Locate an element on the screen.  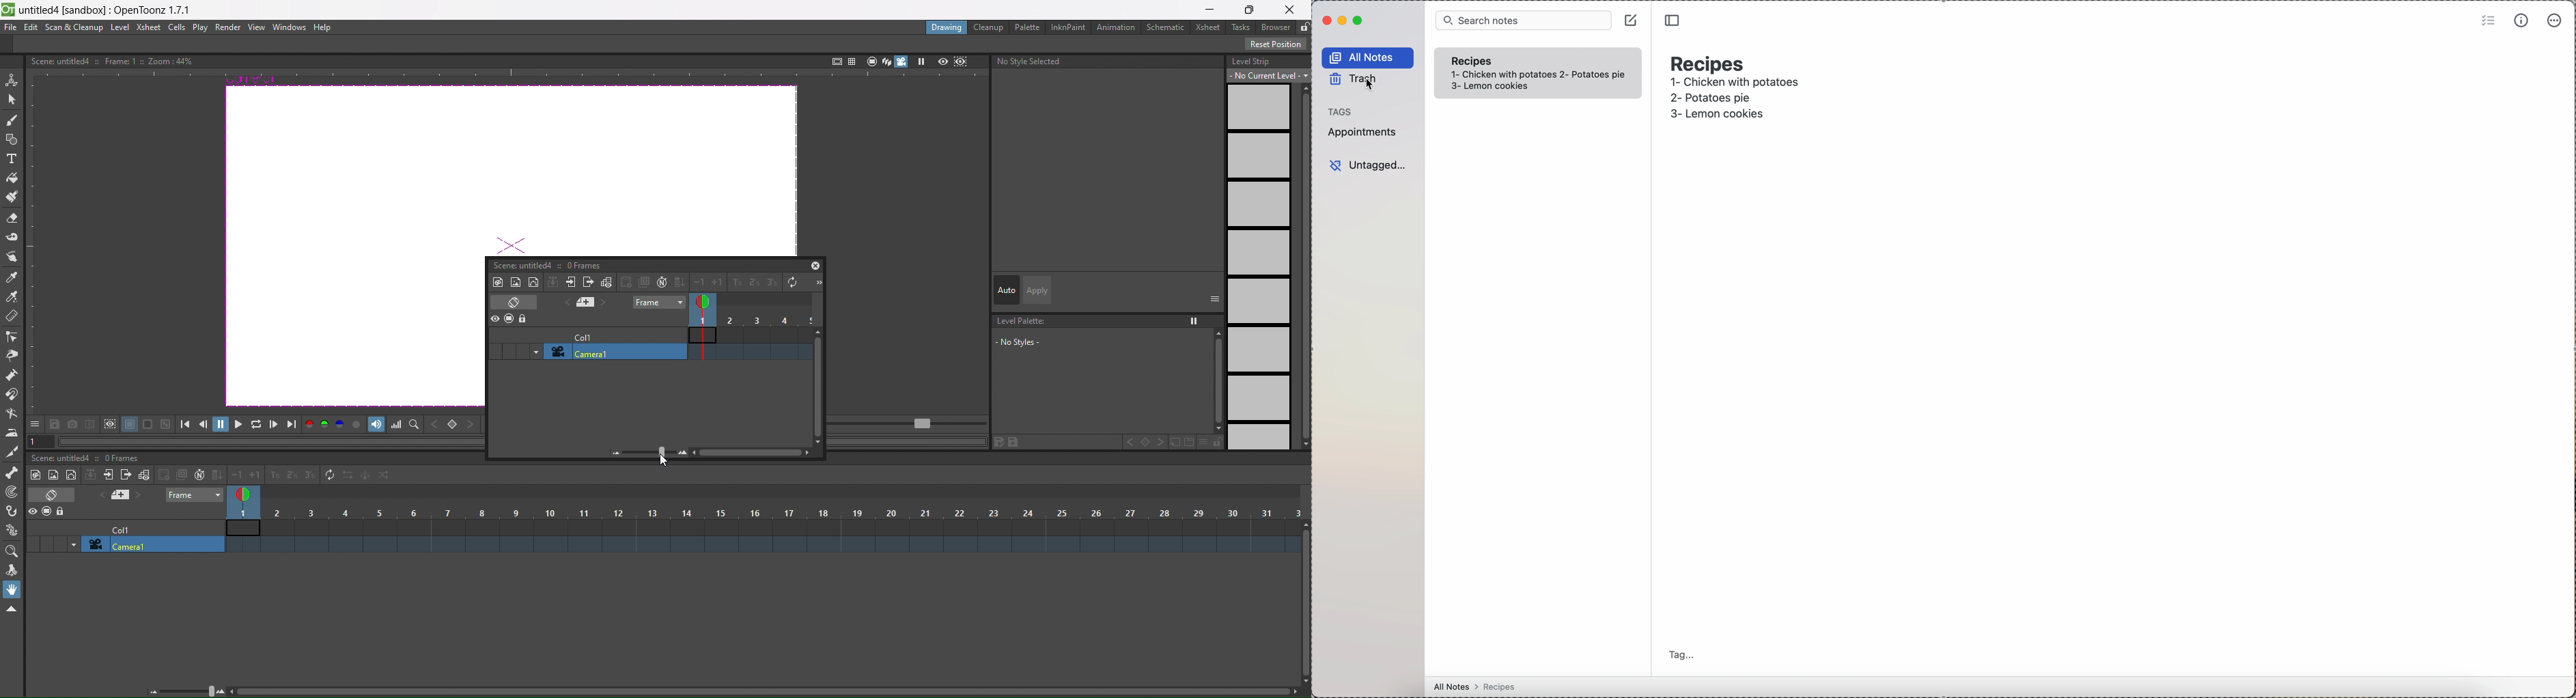
icon is located at coordinates (48, 512).